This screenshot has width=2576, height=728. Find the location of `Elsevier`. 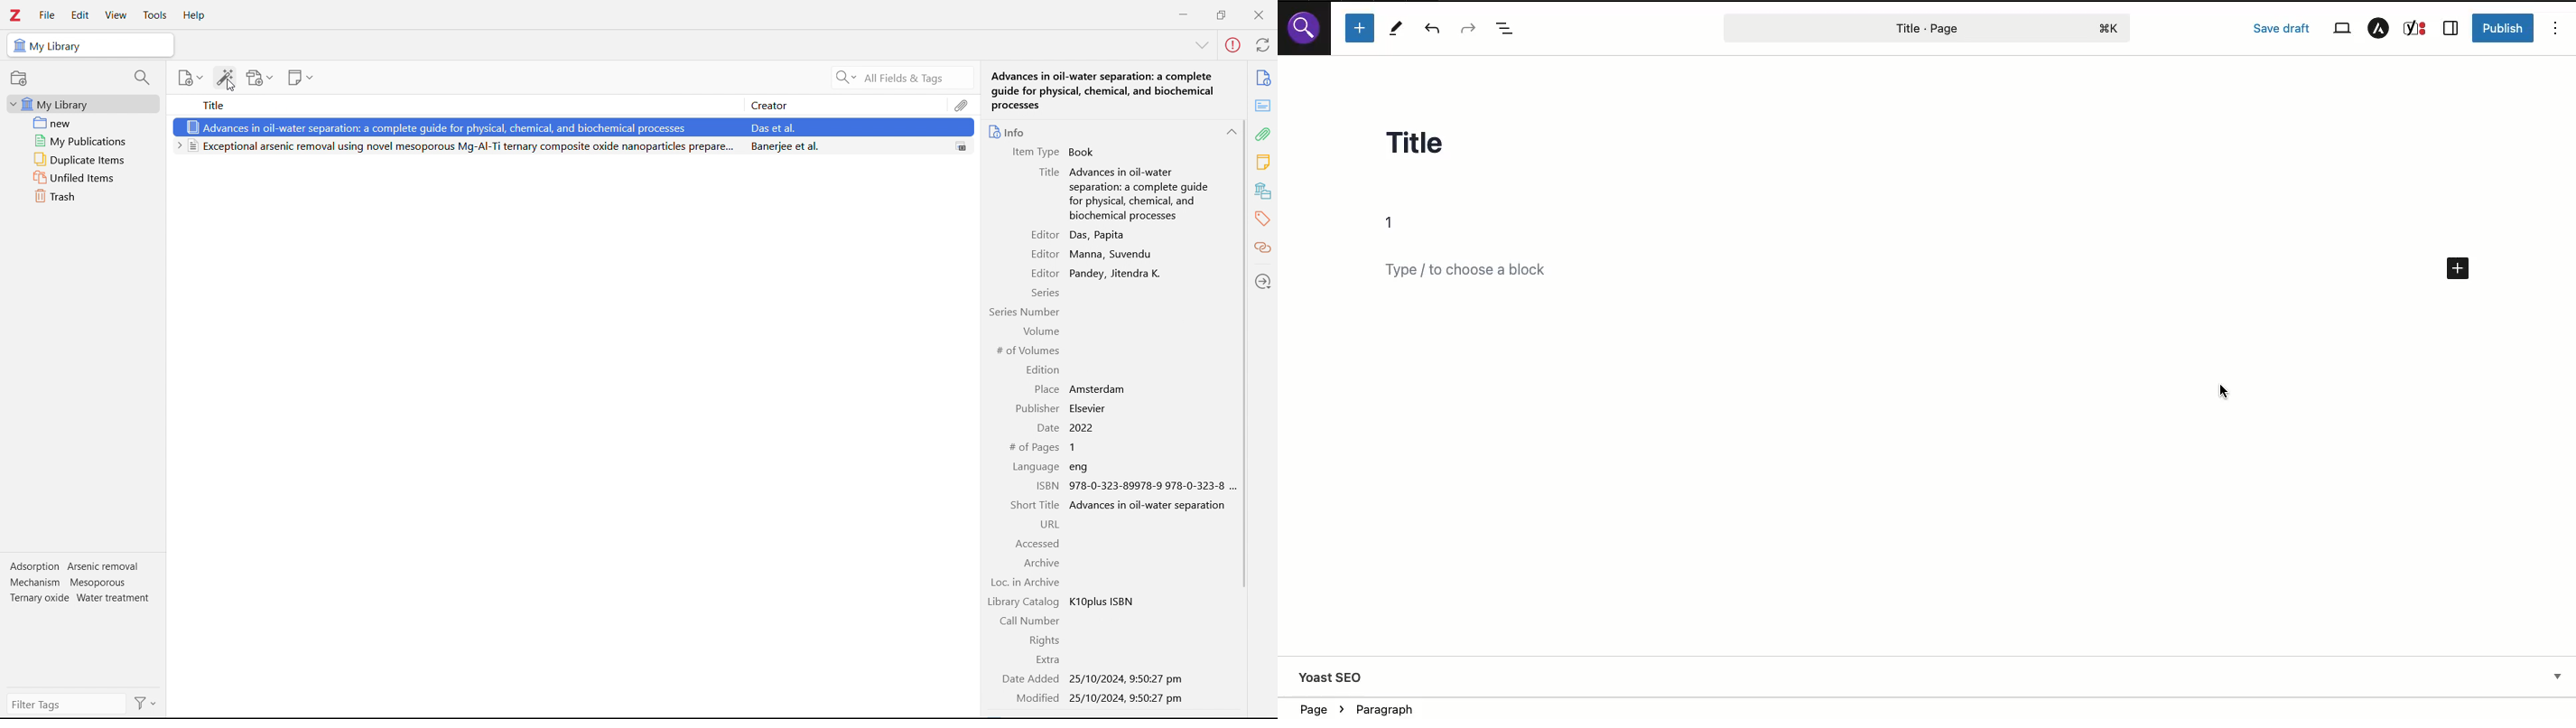

Elsevier is located at coordinates (1090, 408).